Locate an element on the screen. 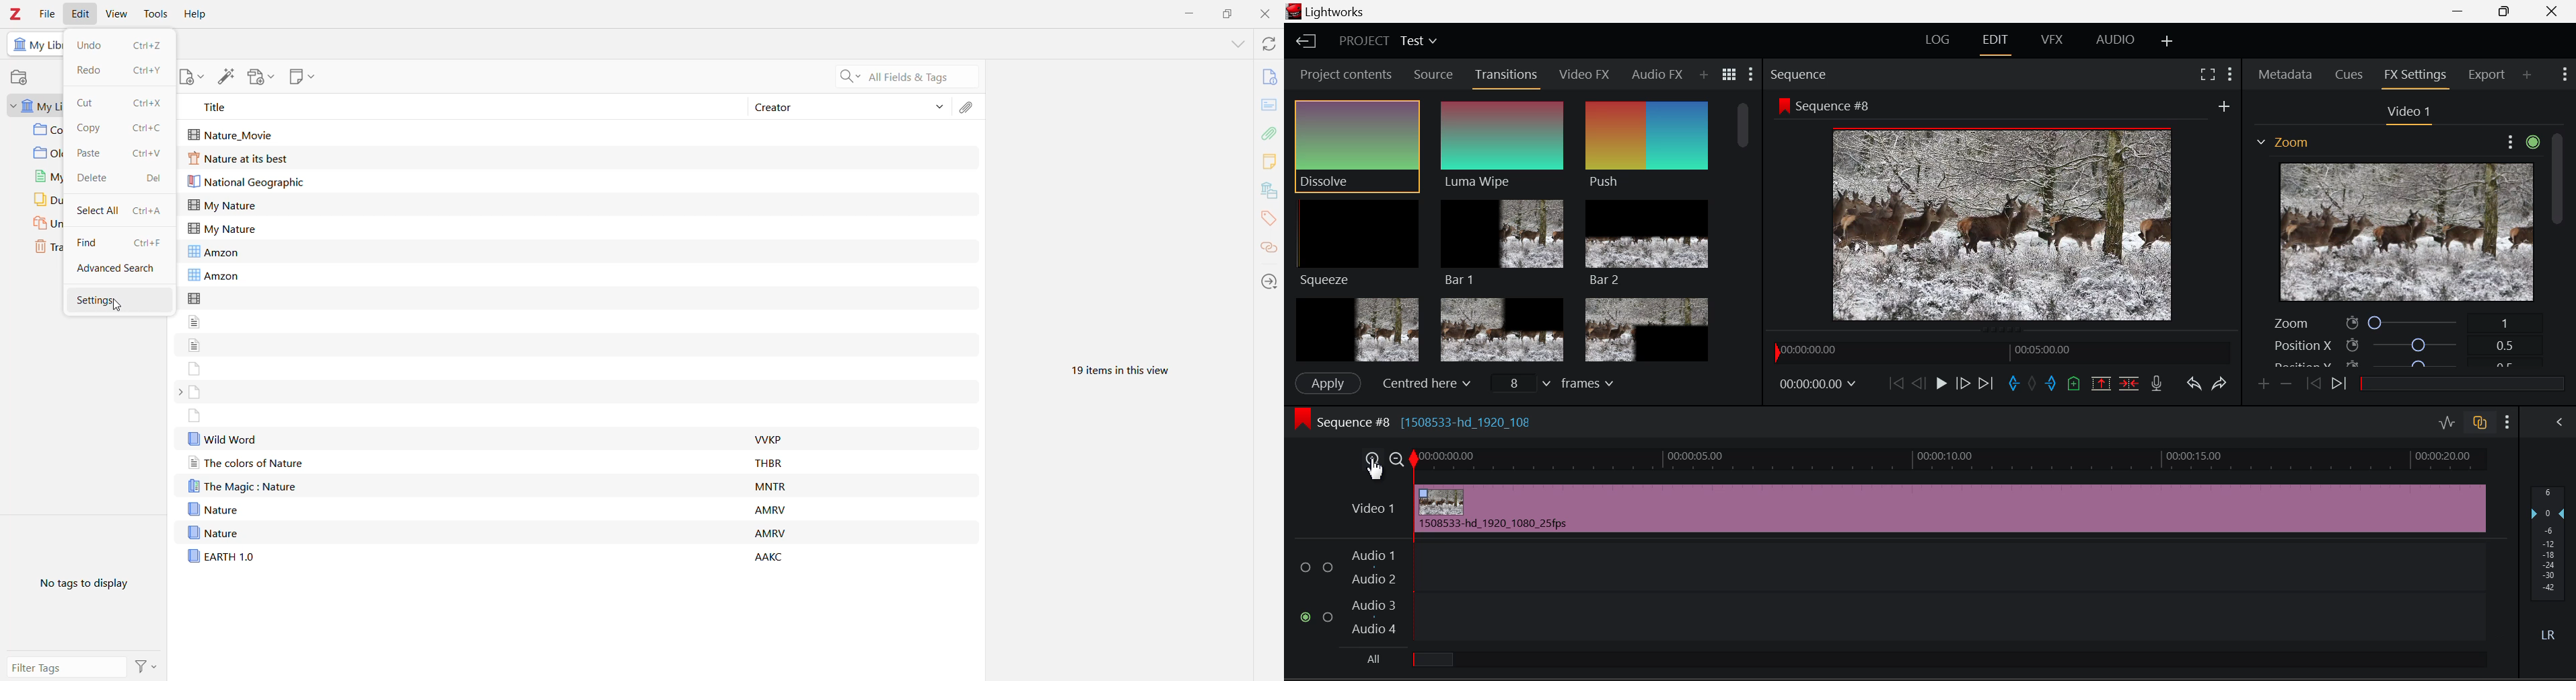  Del is located at coordinates (154, 178).